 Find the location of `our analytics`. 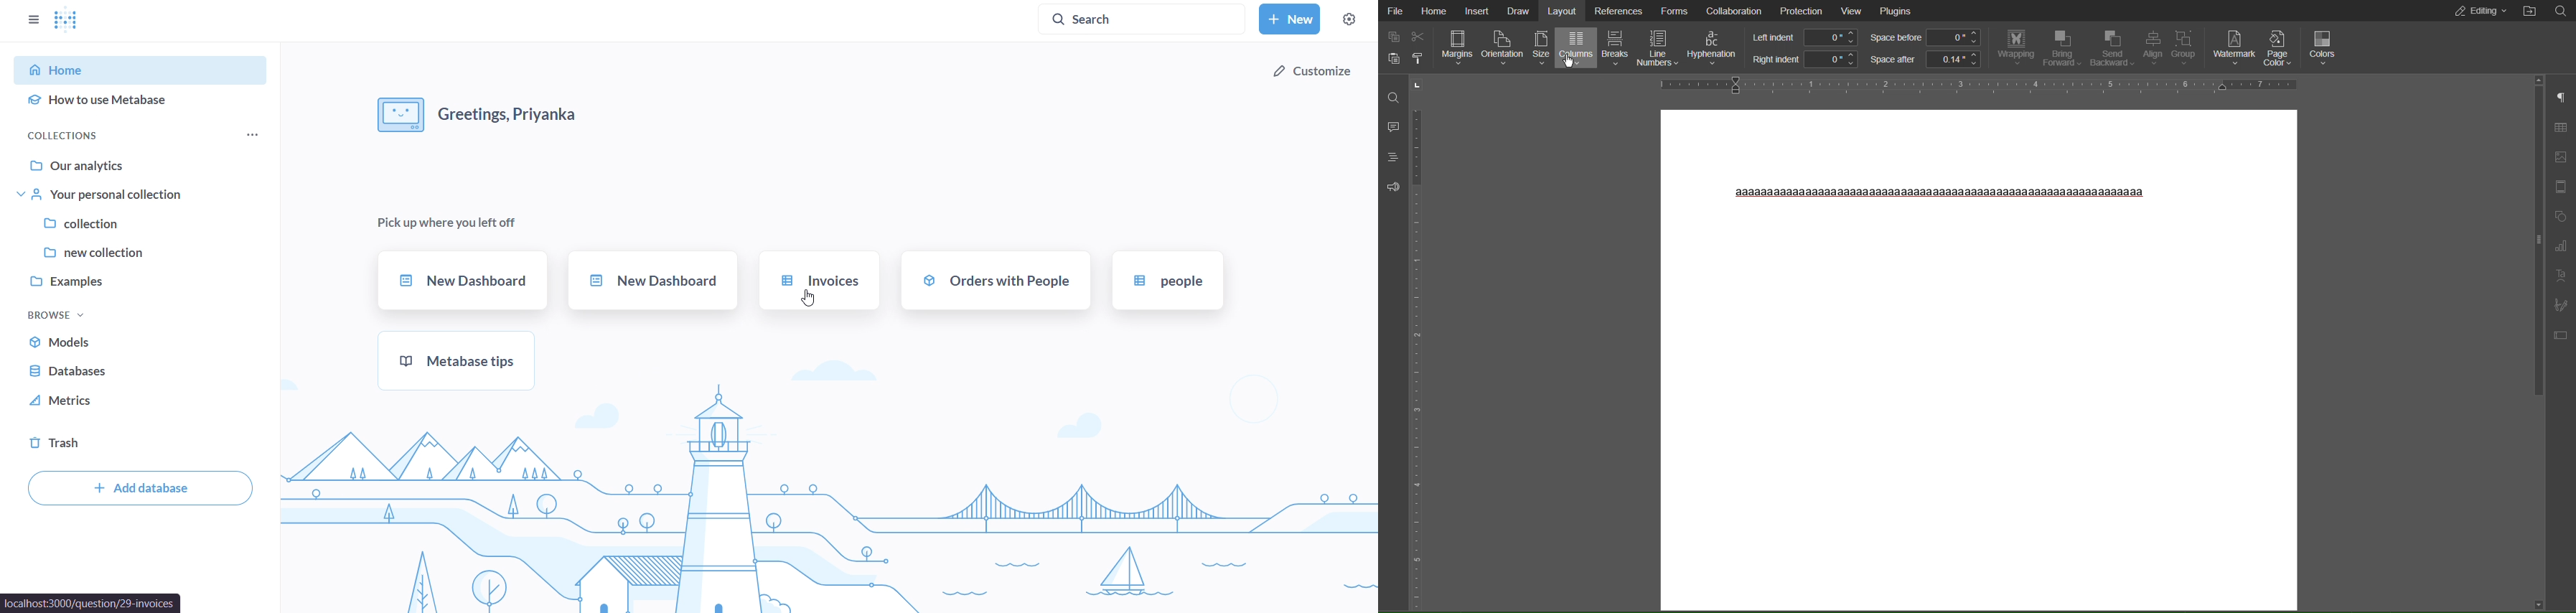

our analytics is located at coordinates (146, 169).